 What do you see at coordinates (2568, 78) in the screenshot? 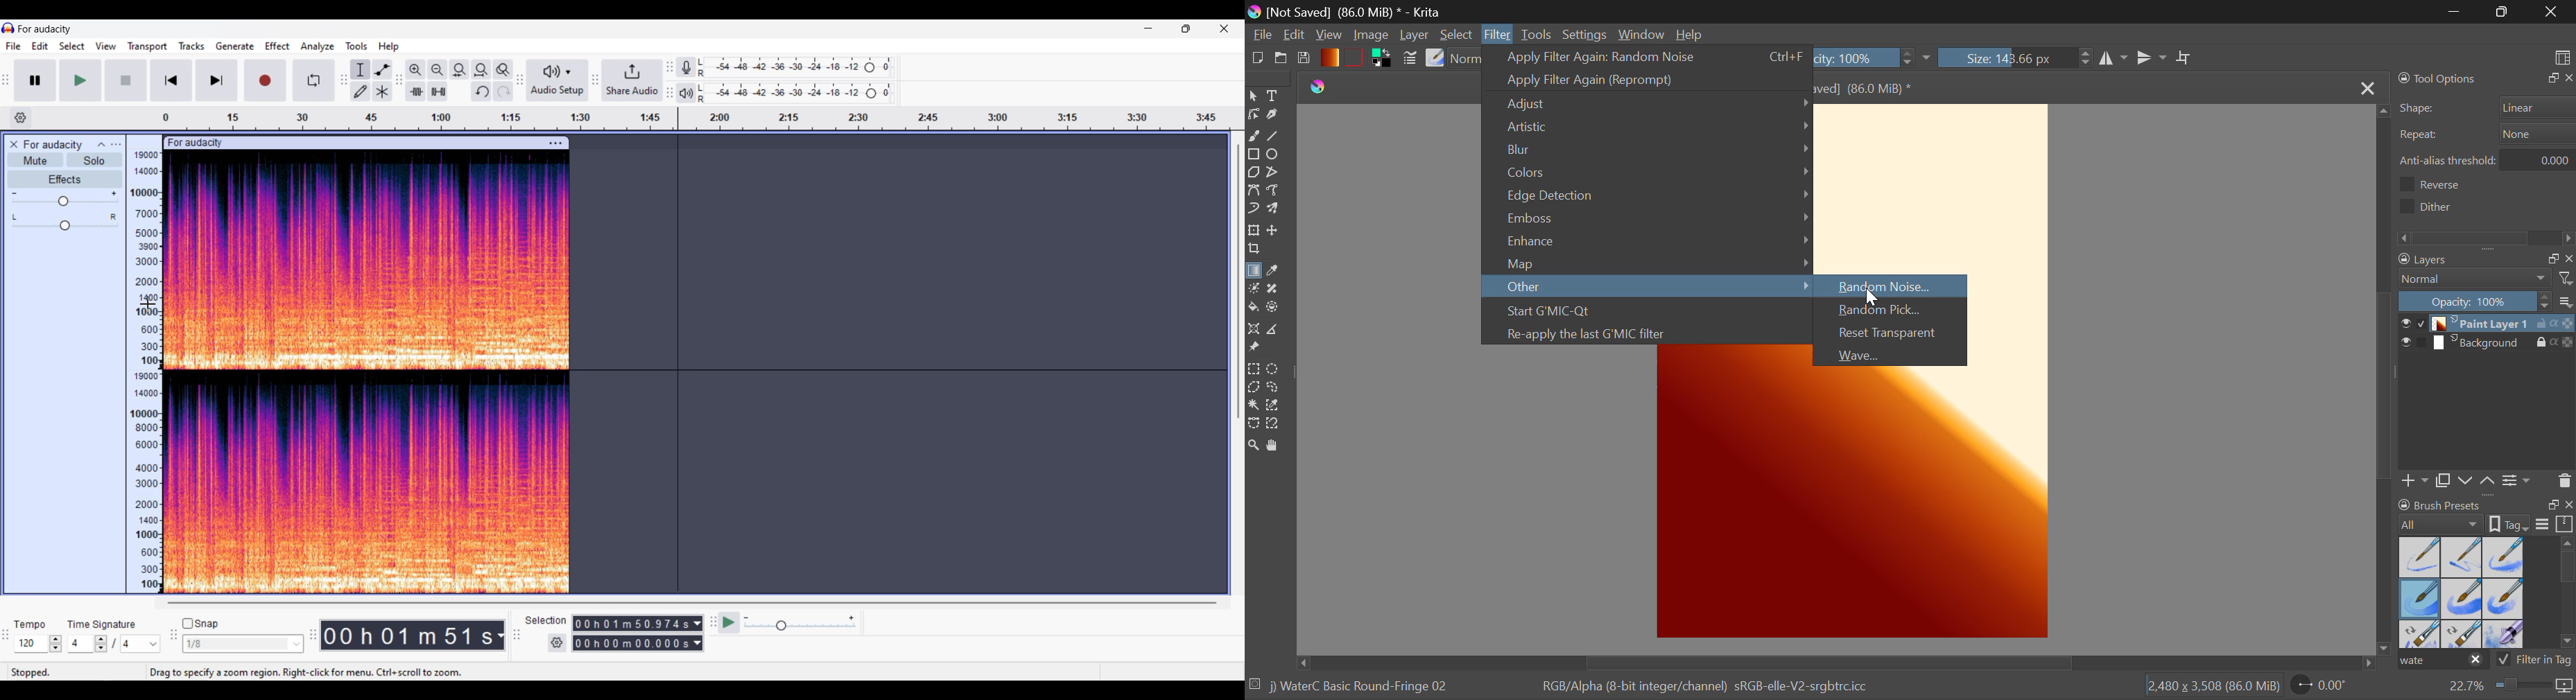
I see `close` at bounding box center [2568, 78].